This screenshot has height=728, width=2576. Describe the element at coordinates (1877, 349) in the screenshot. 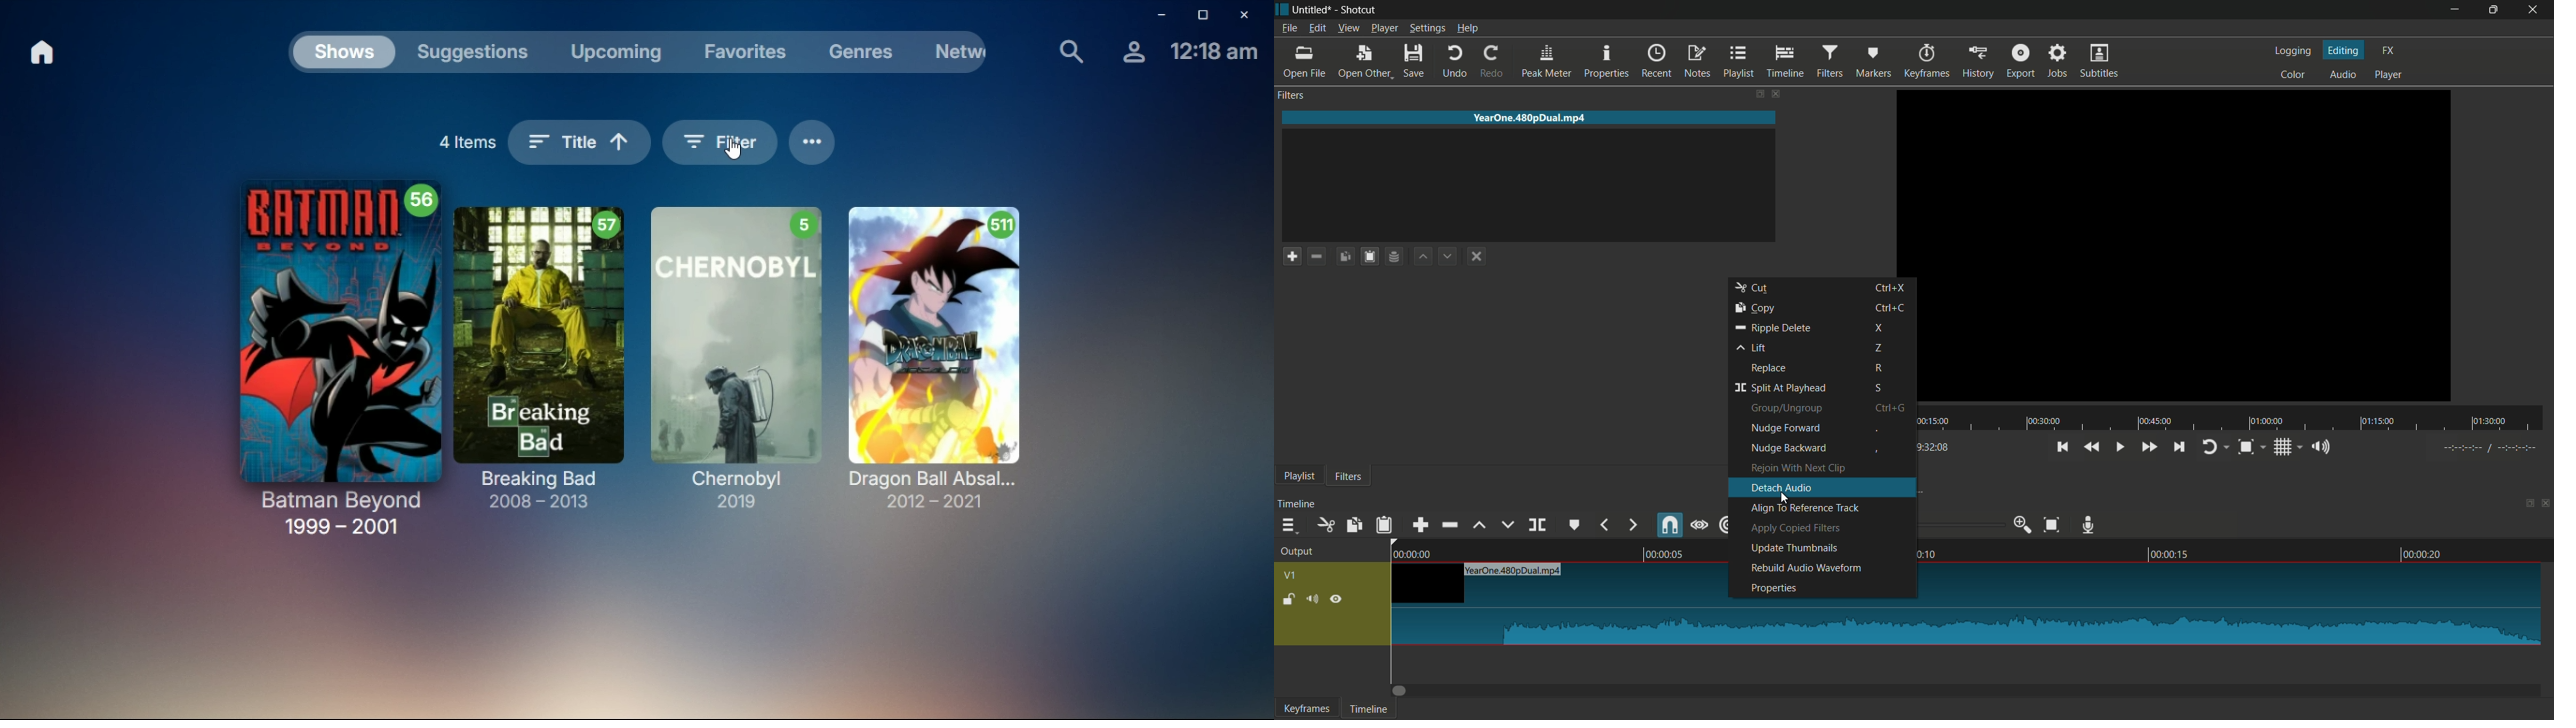

I see `keyboard shortcut` at that location.